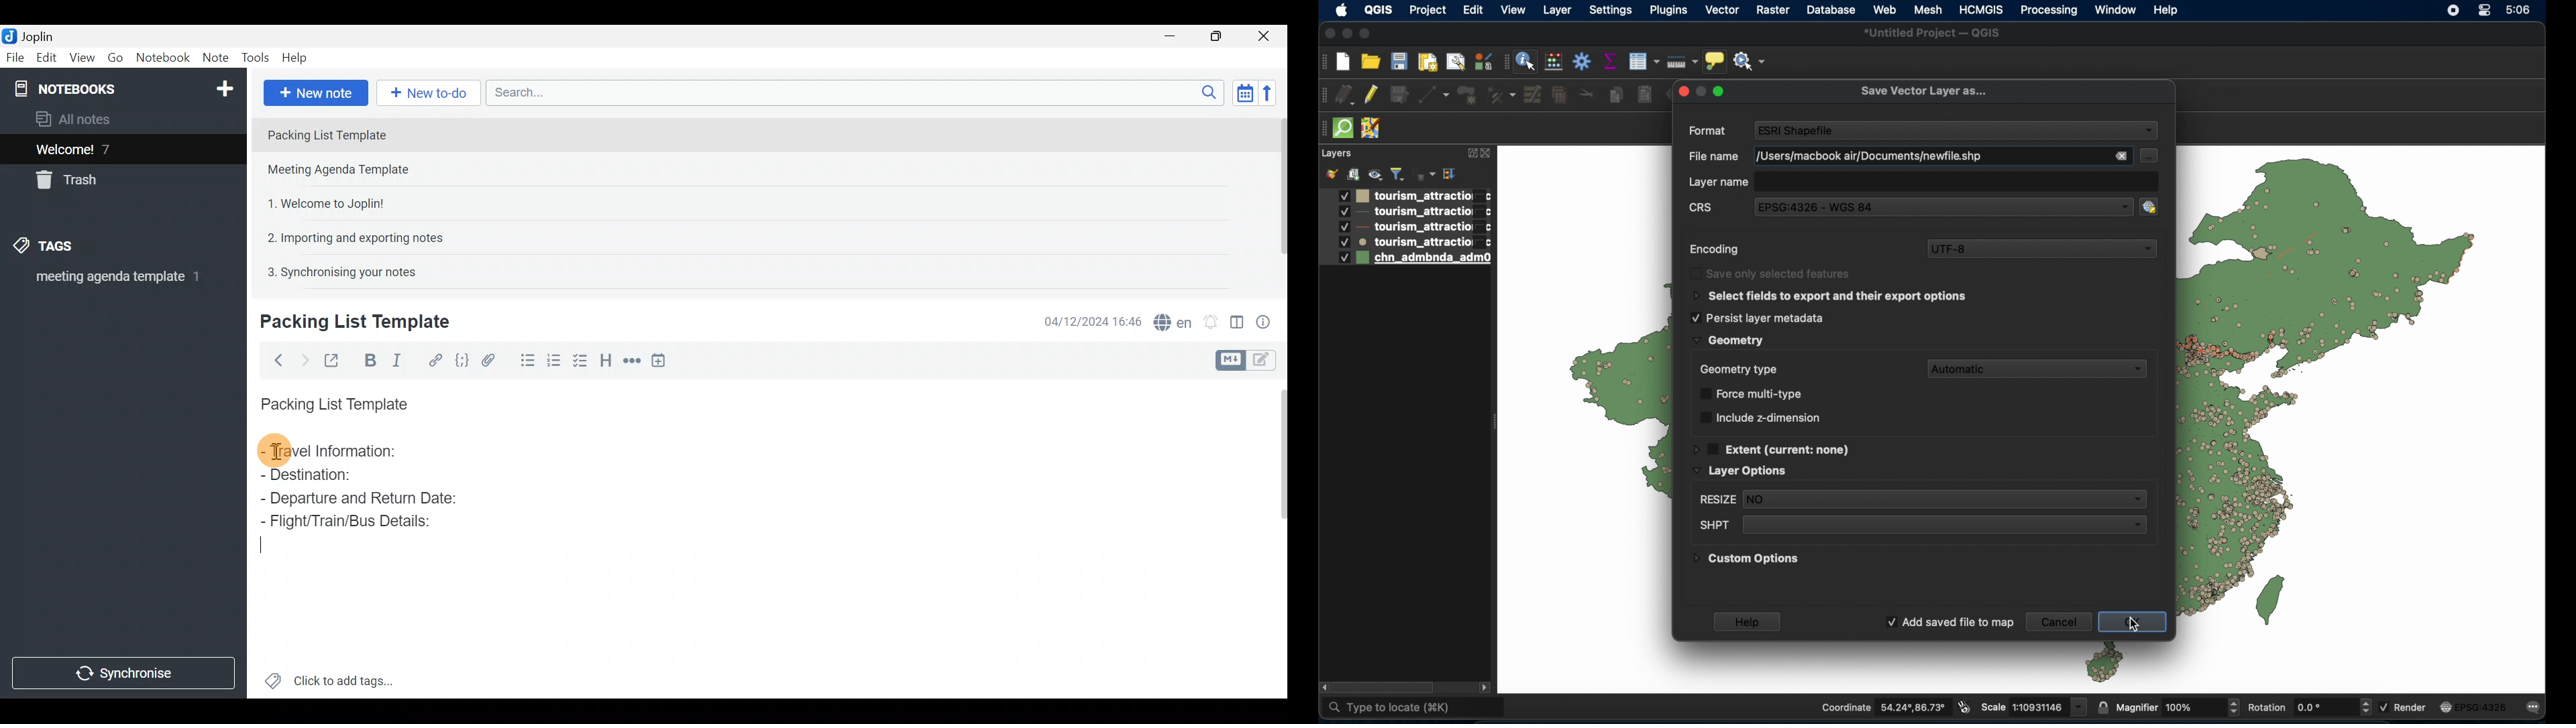  What do you see at coordinates (1275, 196) in the screenshot?
I see `Scroll bar` at bounding box center [1275, 196].